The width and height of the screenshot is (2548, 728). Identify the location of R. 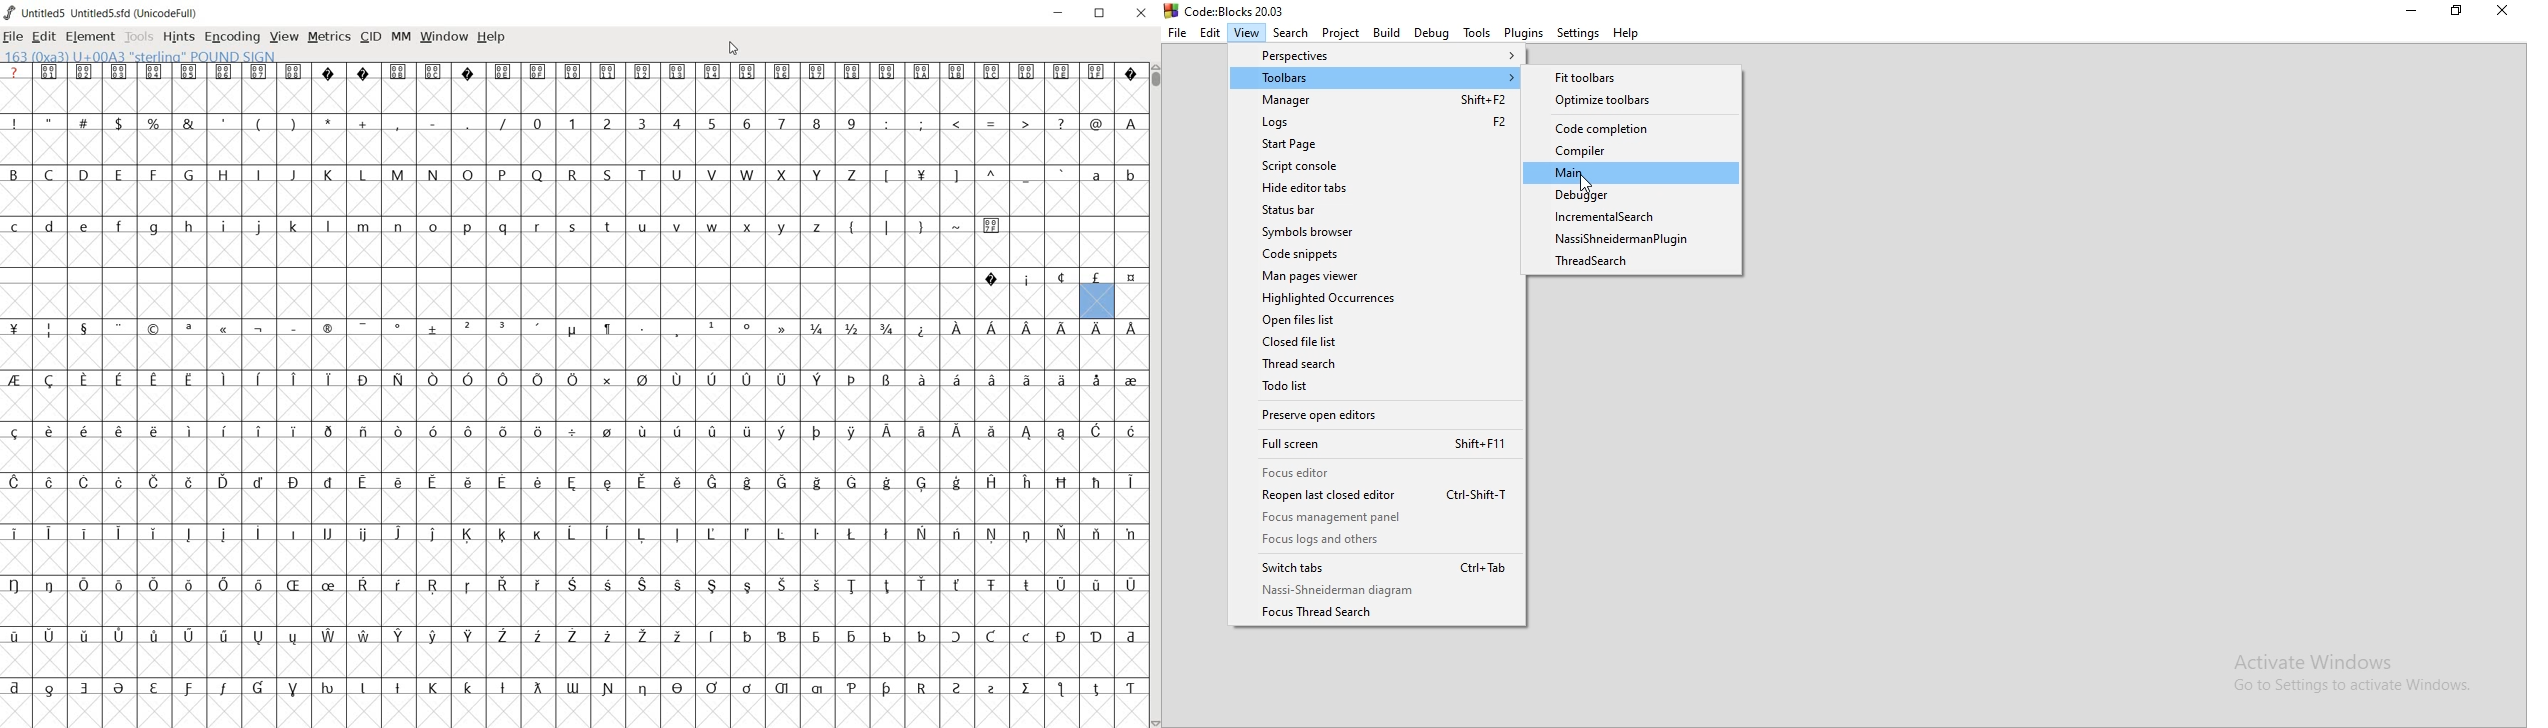
(574, 175).